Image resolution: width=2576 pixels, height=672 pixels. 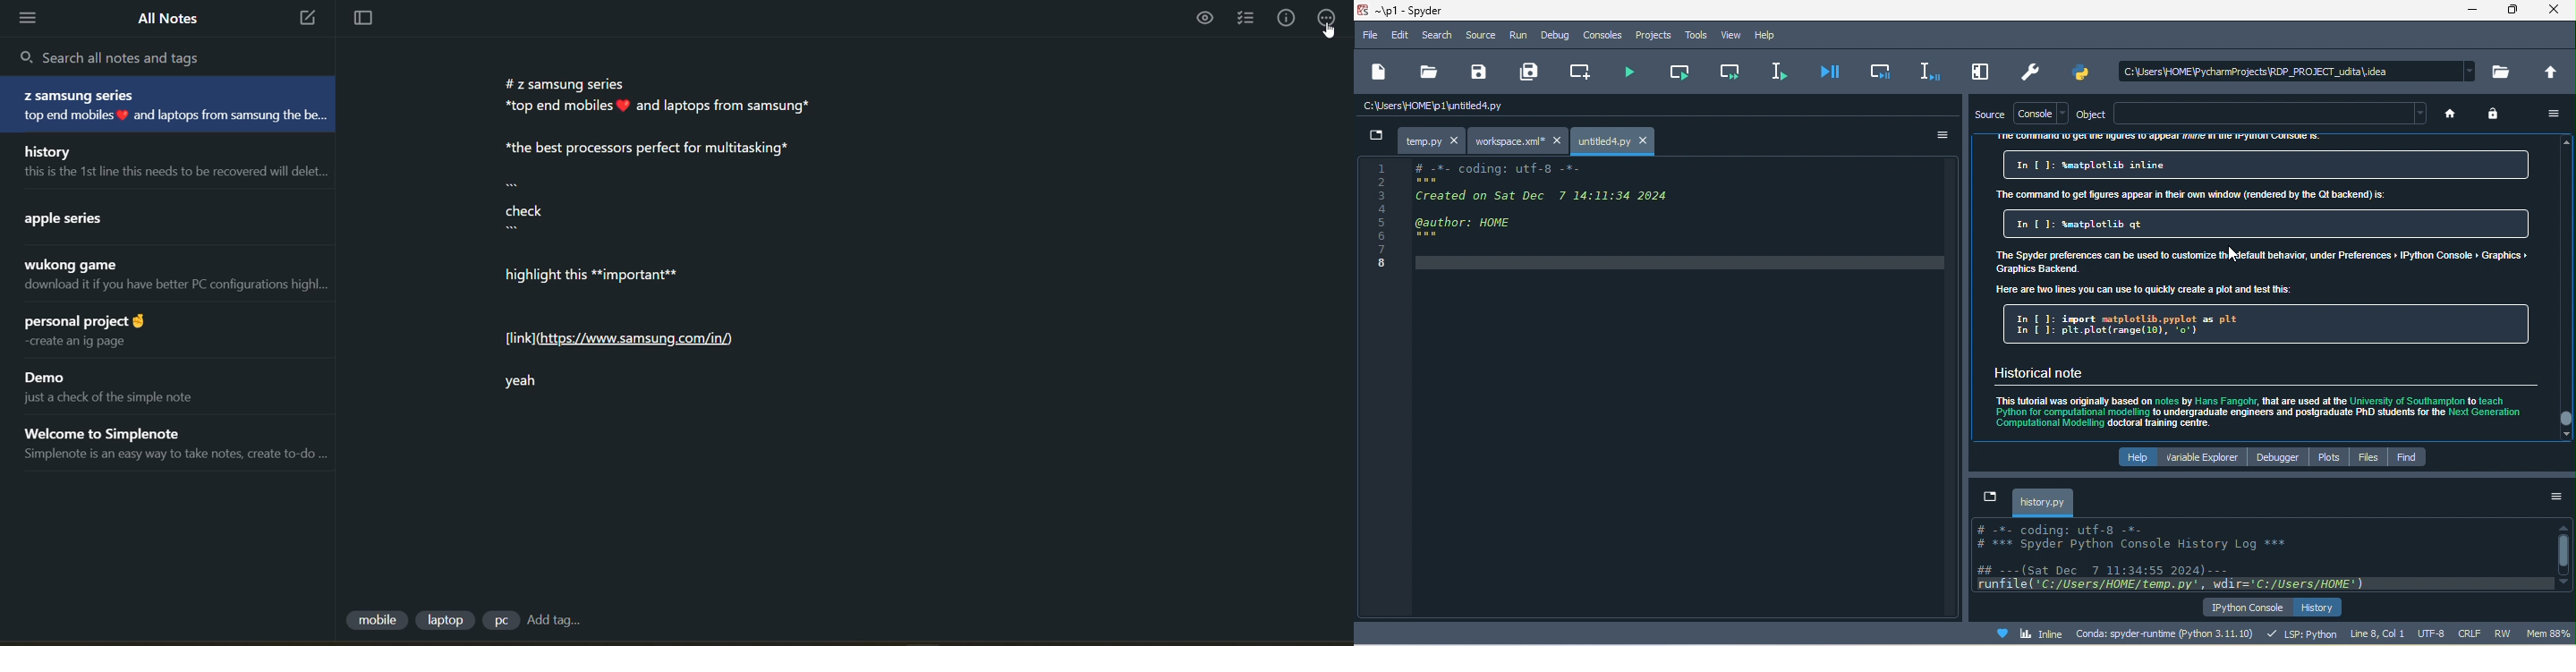 I want to click on preference, so click(x=2028, y=72).